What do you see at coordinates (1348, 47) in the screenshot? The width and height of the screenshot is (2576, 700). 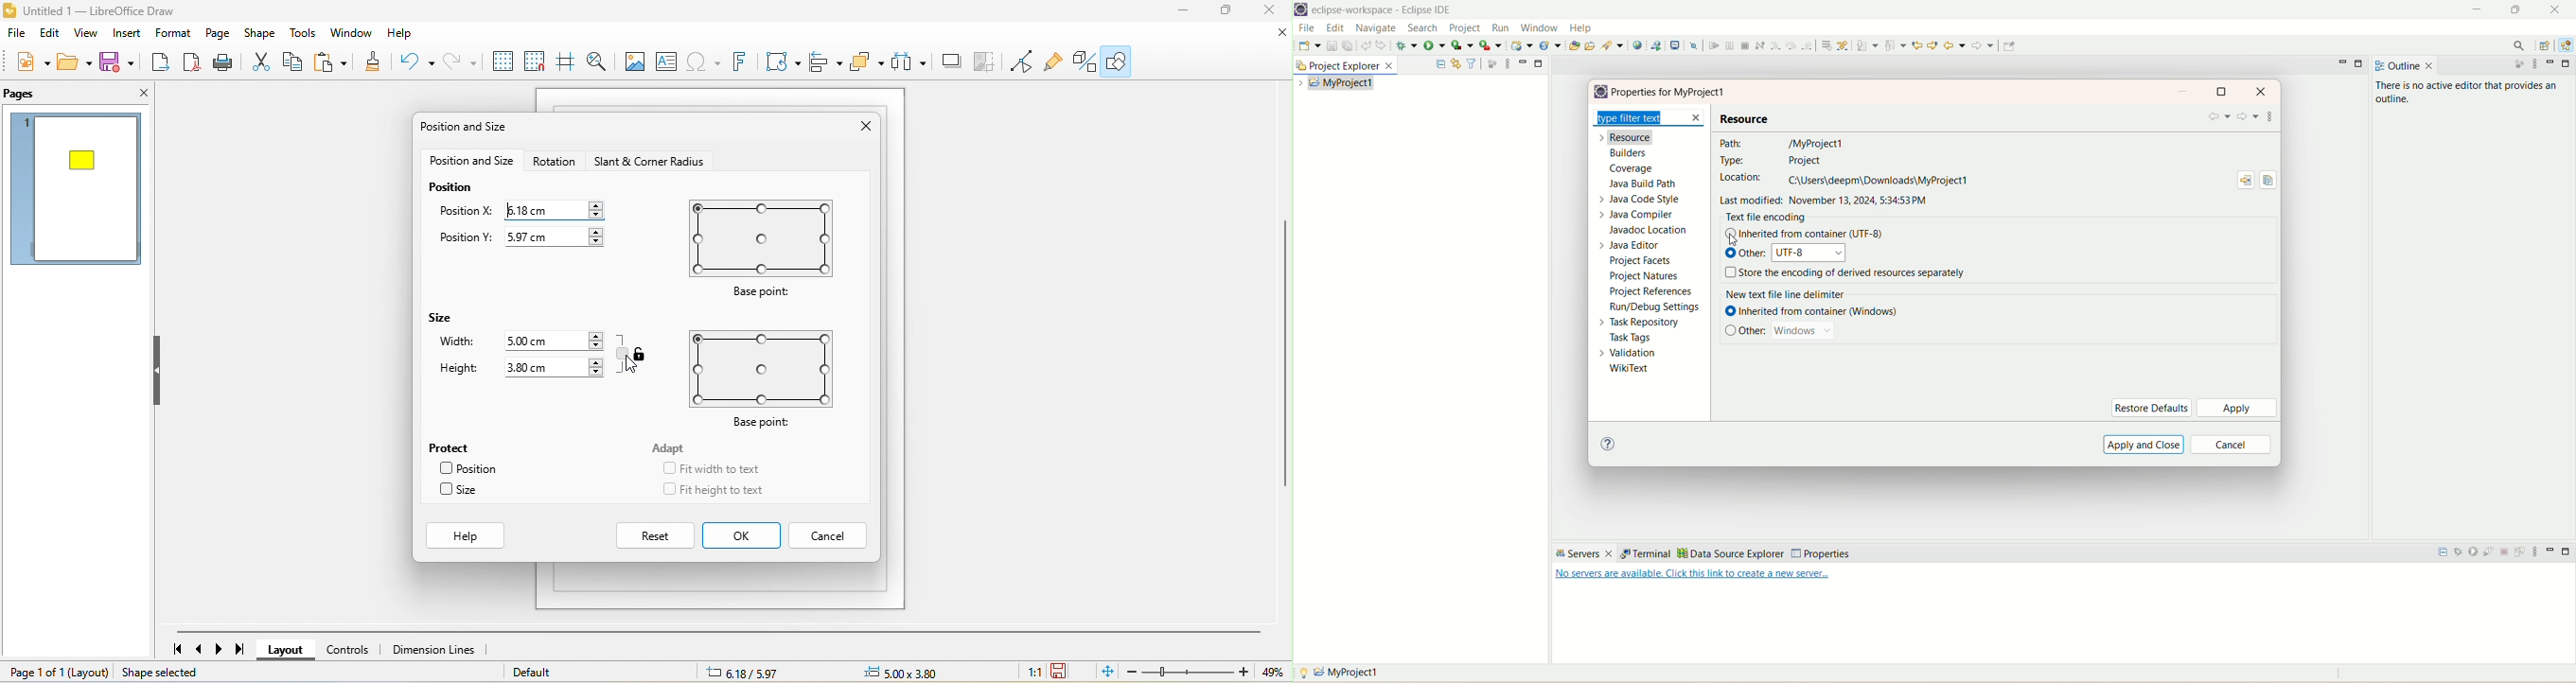 I see `save all` at bounding box center [1348, 47].